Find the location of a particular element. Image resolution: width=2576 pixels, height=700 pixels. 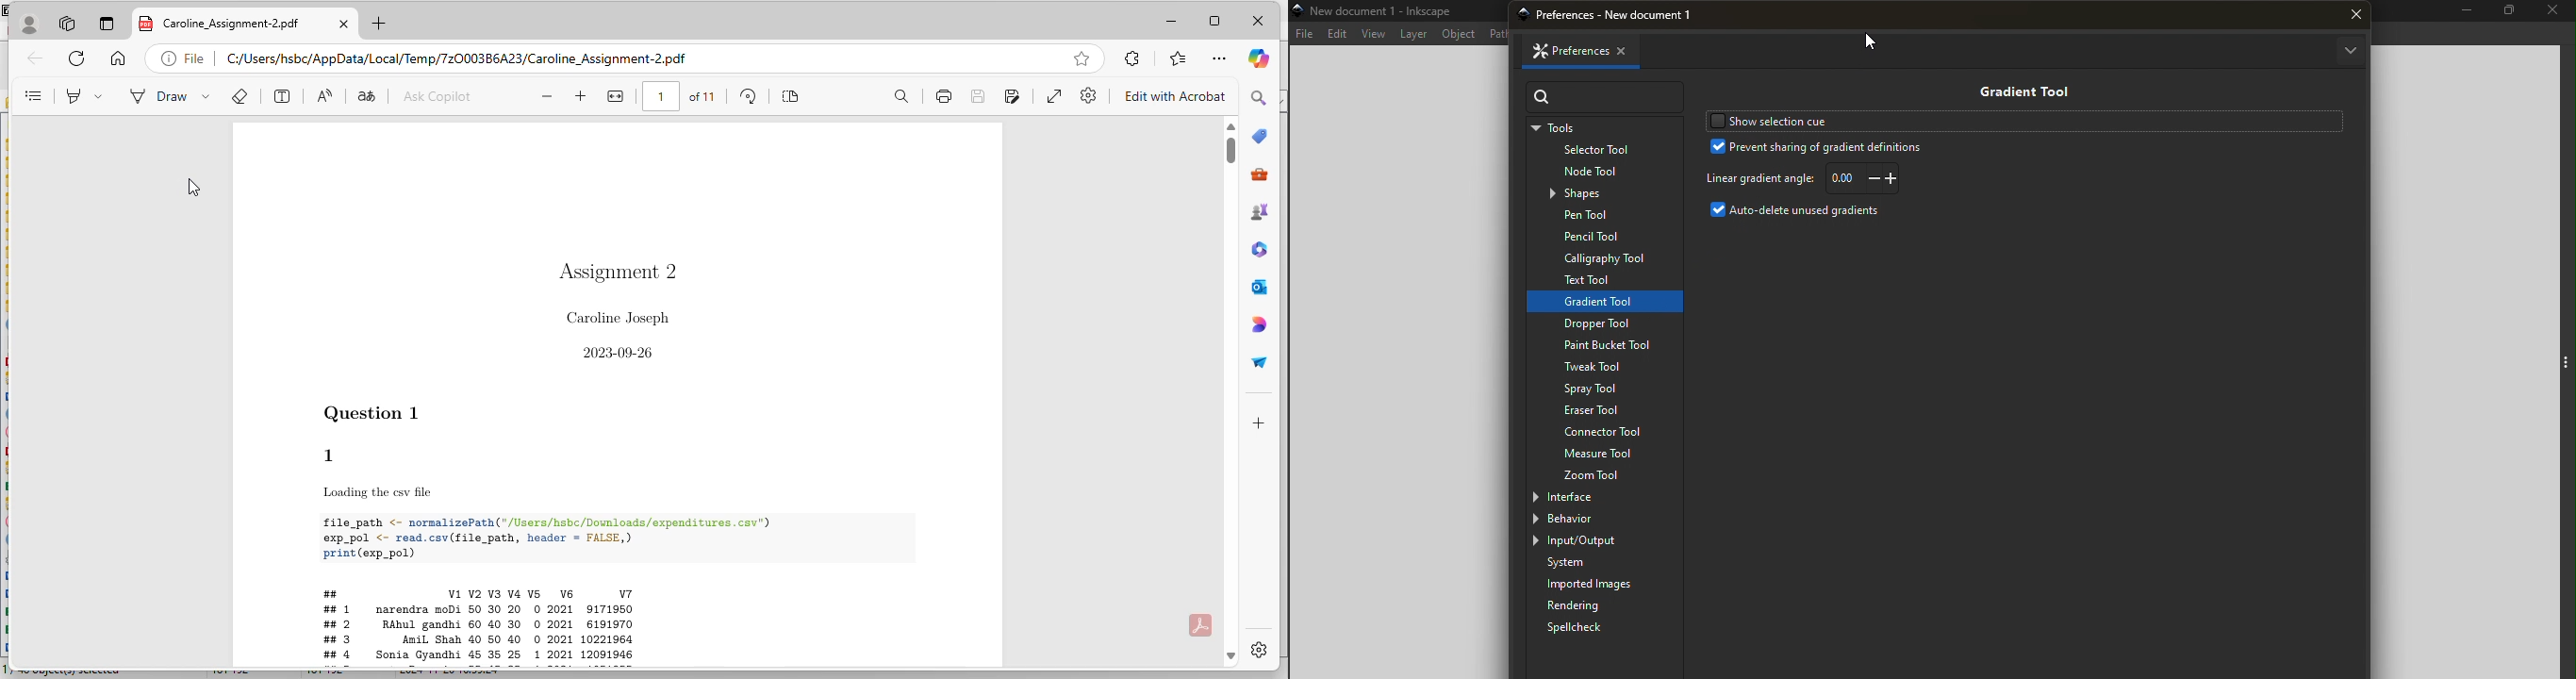

minimize is located at coordinates (1171, 22).